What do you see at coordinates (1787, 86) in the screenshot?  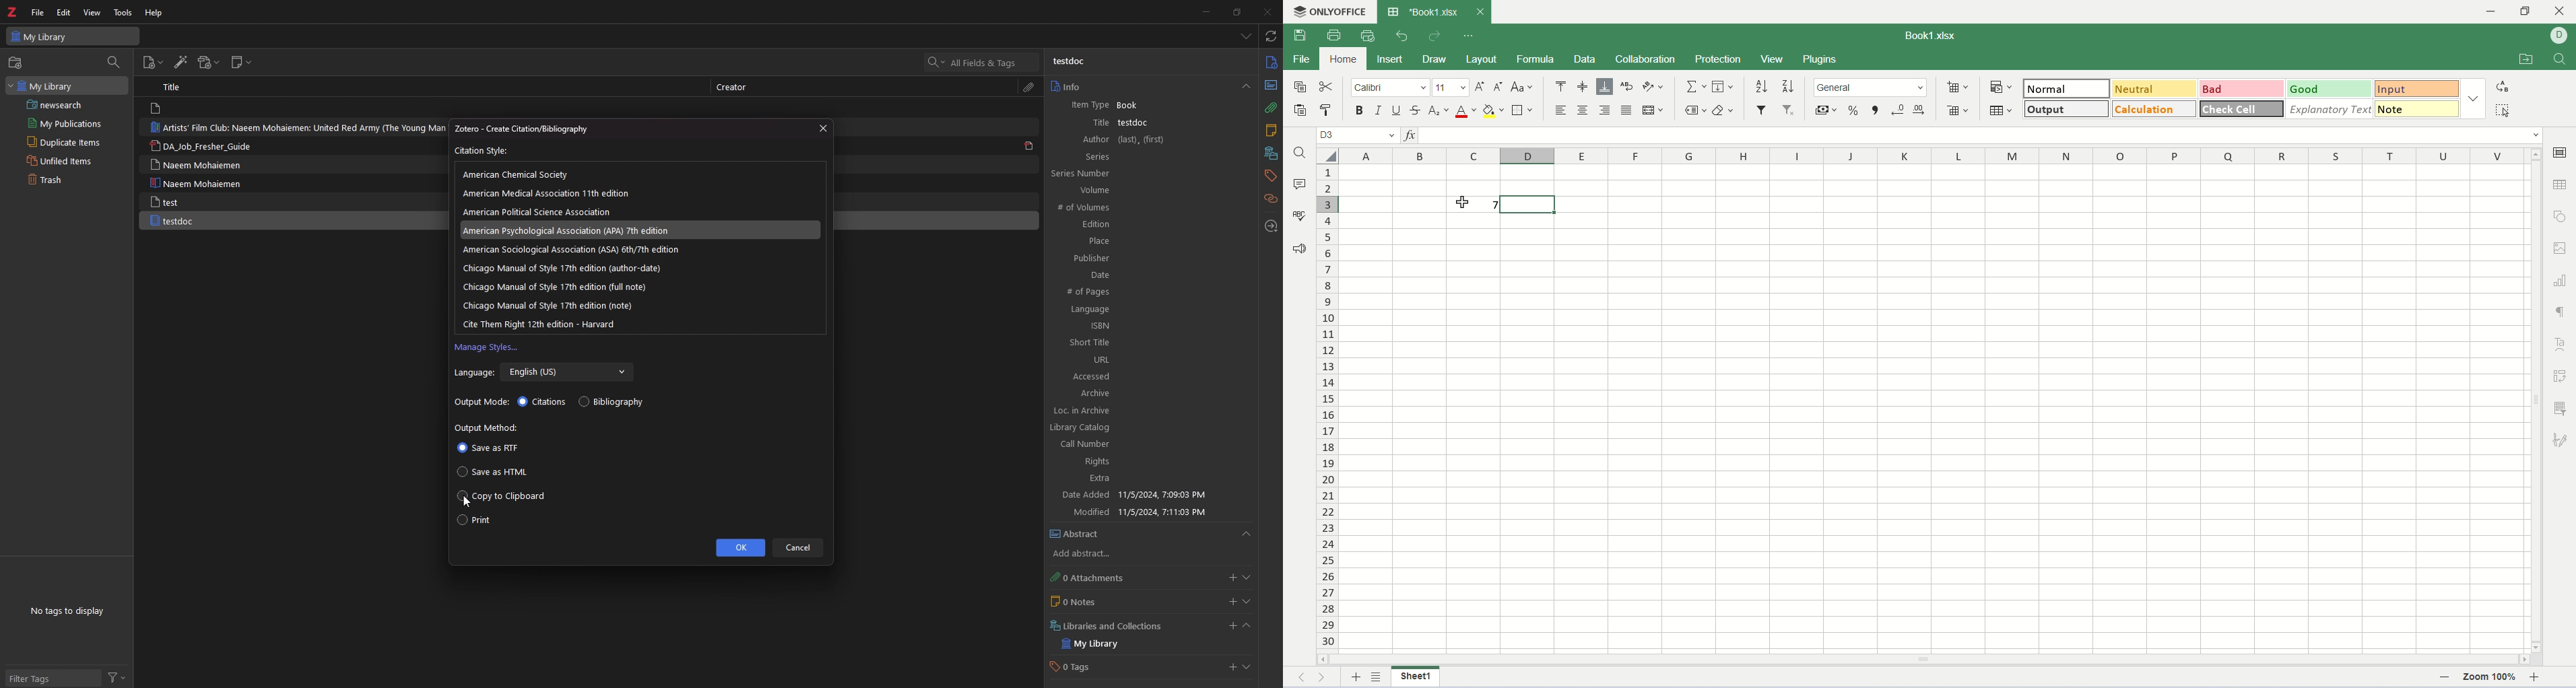 I see `sort descending` at bounding box center [1787, 86].